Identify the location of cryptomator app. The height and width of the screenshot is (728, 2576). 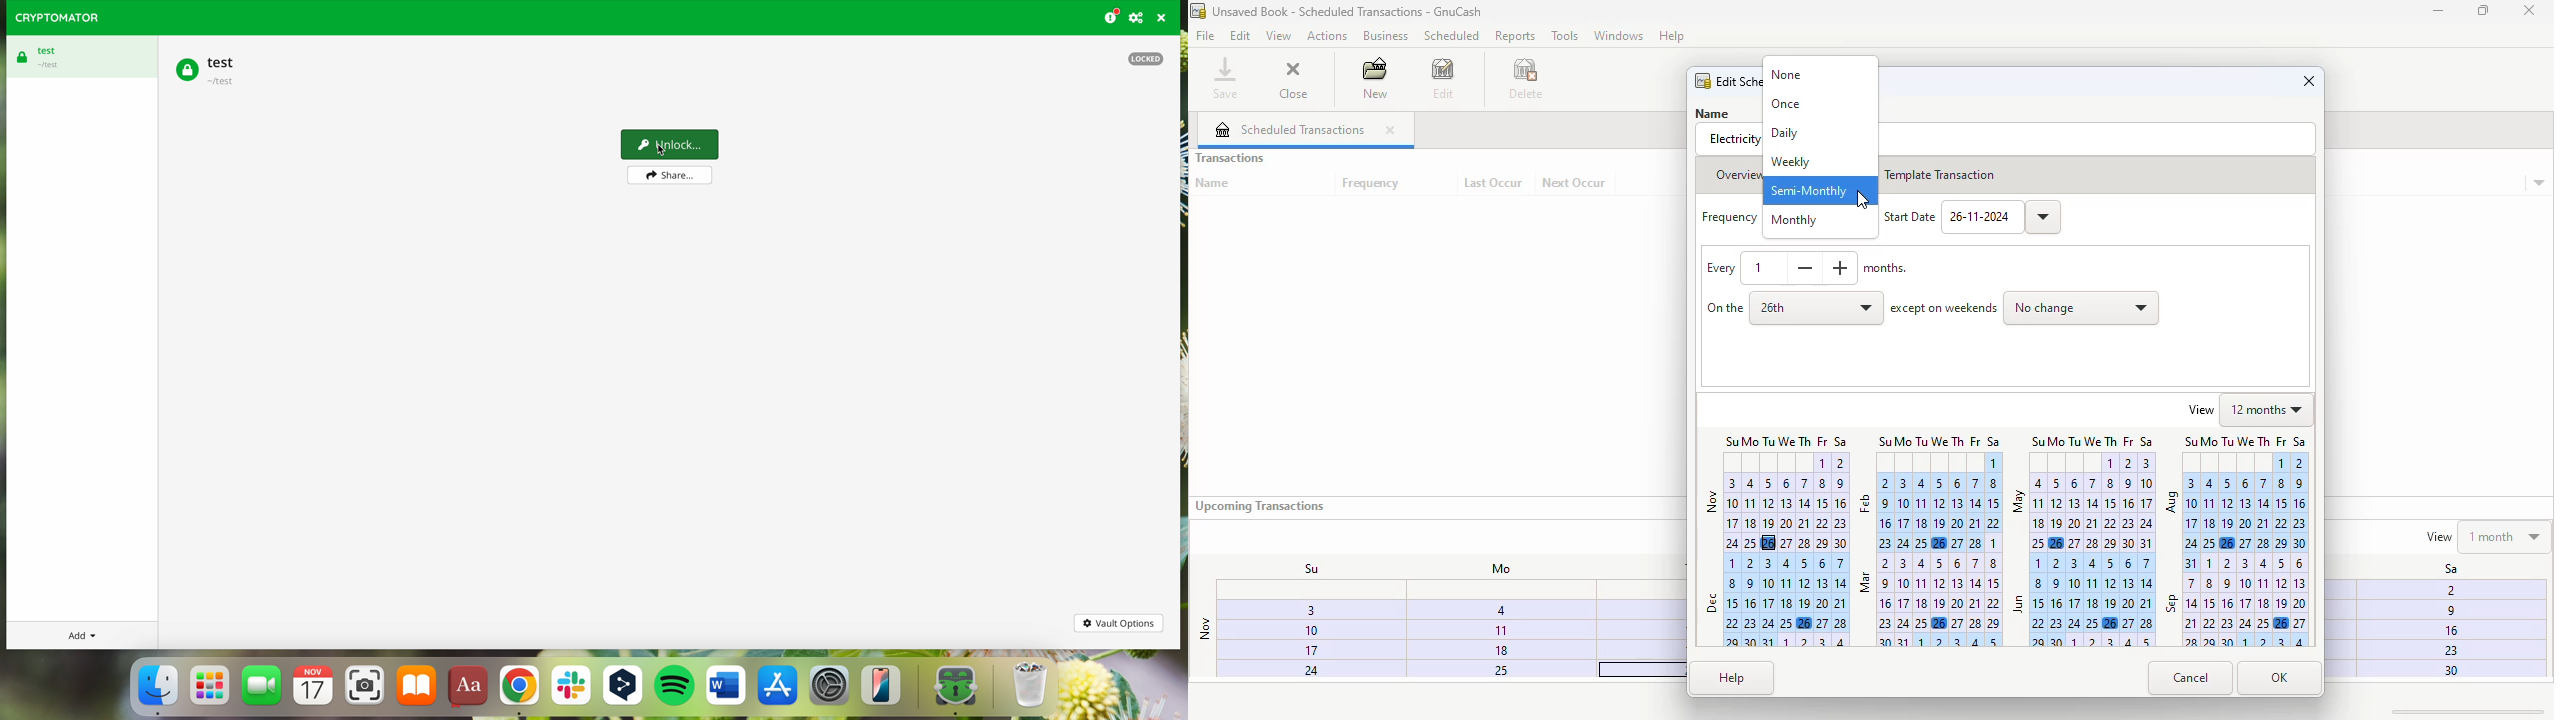
(949, 688).